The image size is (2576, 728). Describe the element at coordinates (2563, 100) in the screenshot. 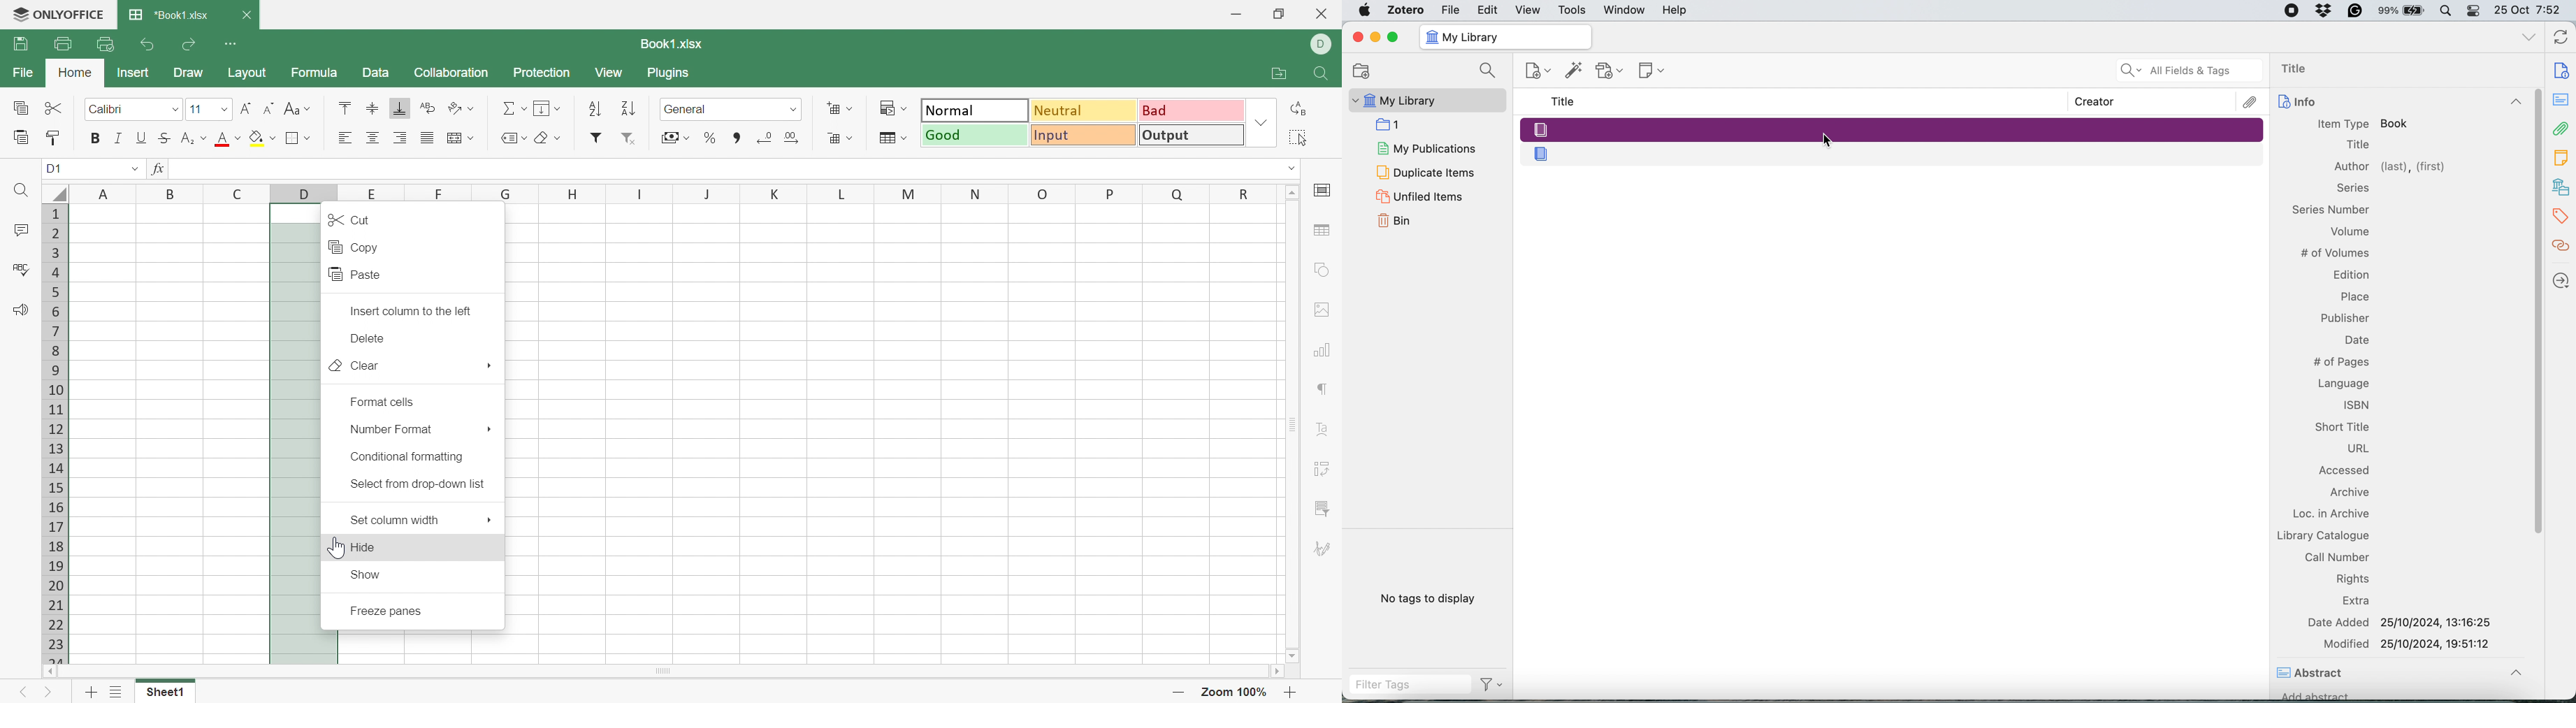

I see `notes` at that location.